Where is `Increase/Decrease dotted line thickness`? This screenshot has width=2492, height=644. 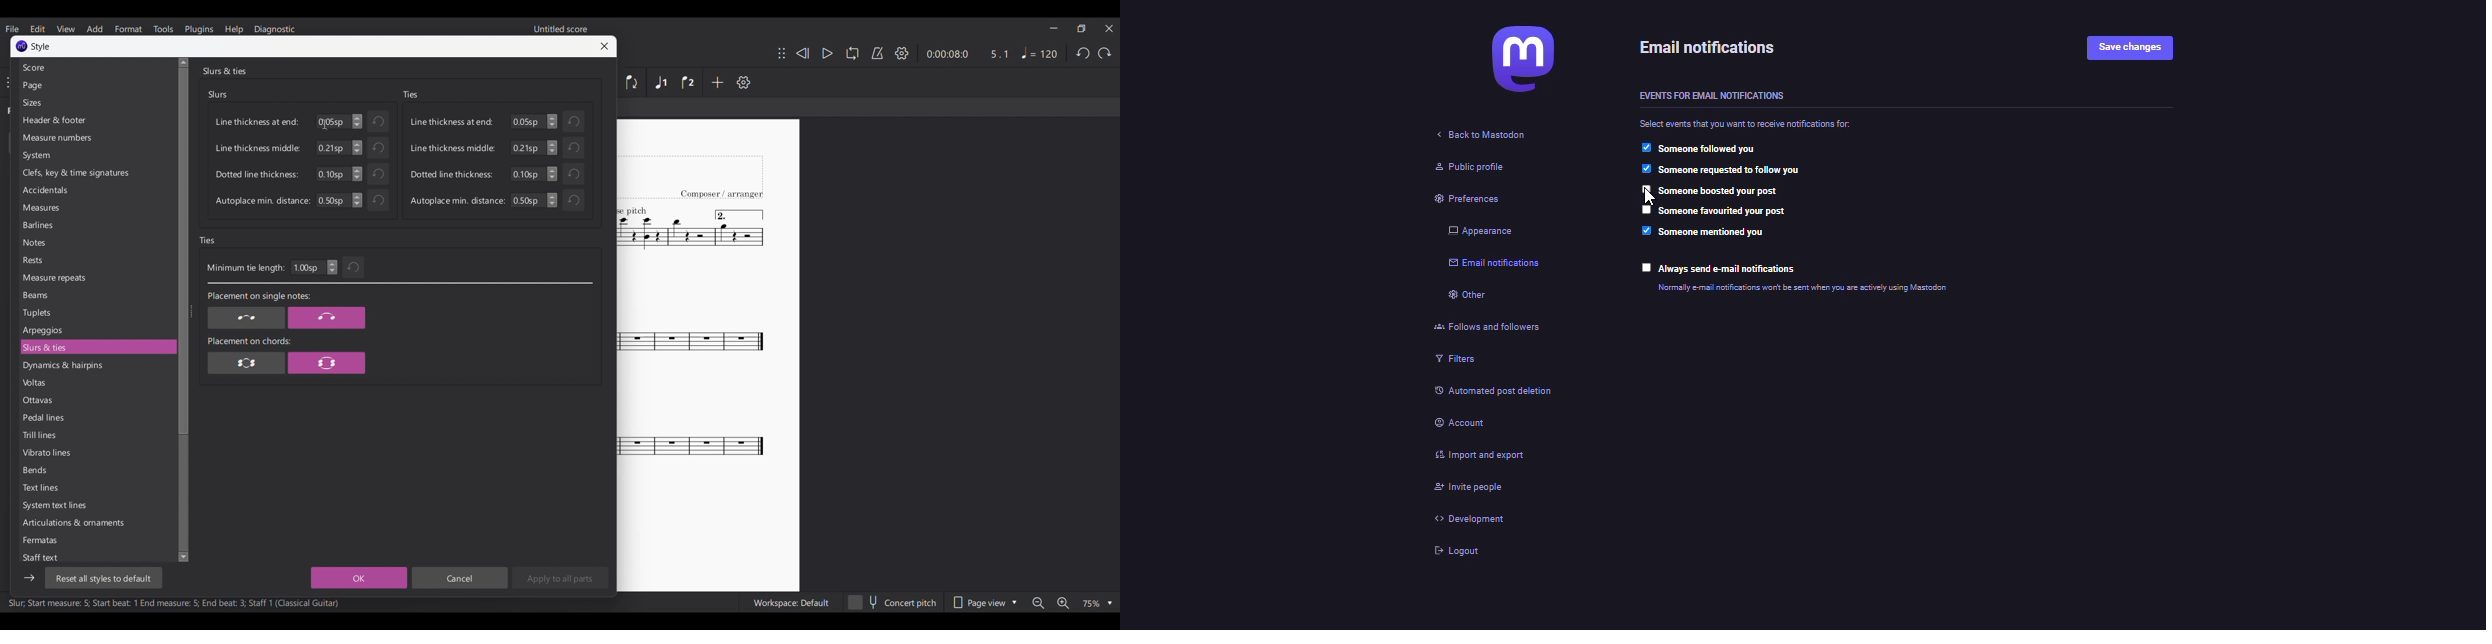
Increase/Decrease dotted line thickness is located at coordinates (357, 174).